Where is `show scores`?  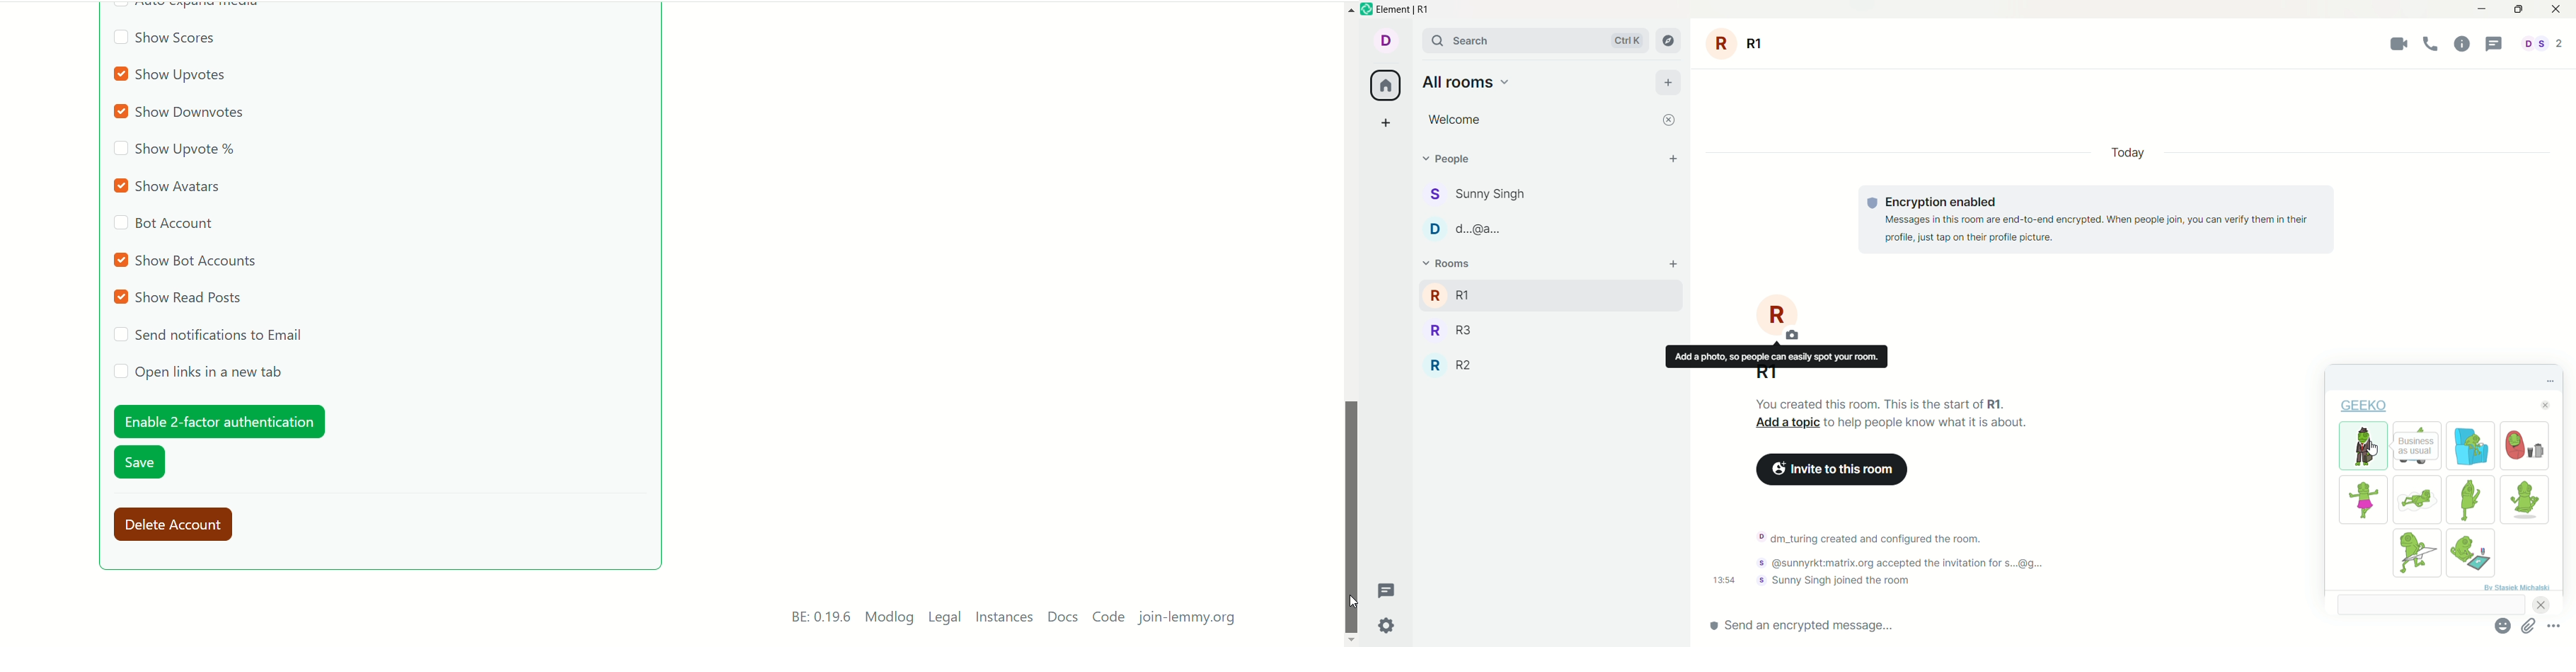 show scores is located at coordinates (164, 40).